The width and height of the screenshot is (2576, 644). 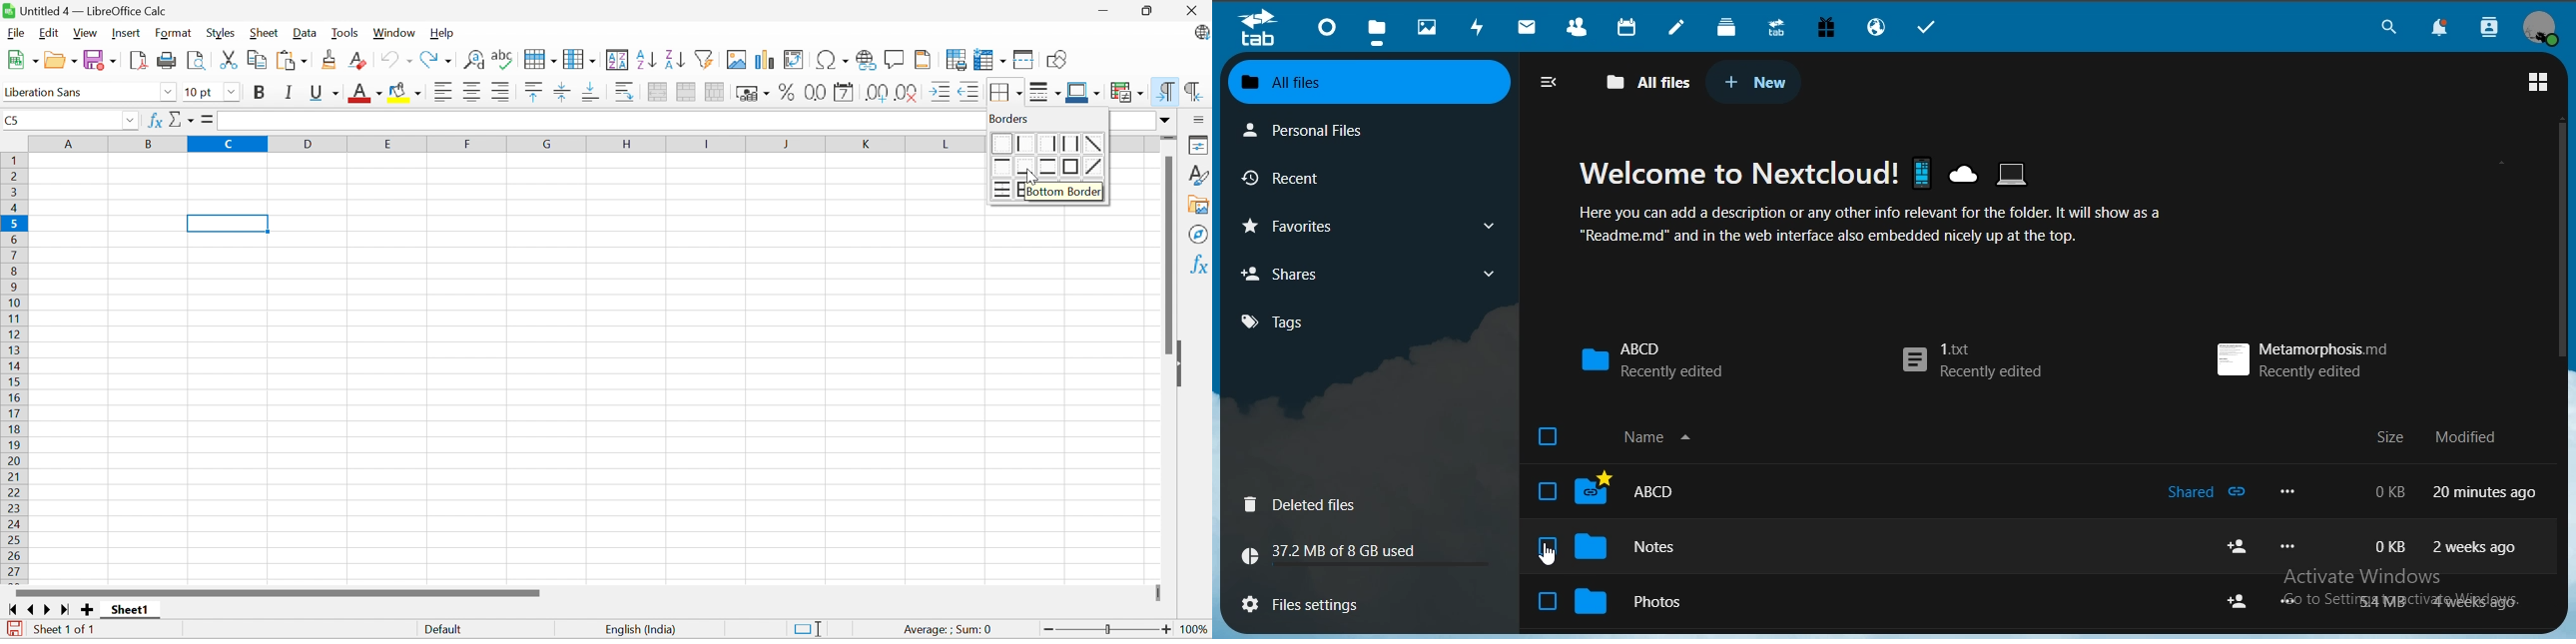 What do you see at coordinates (1164, 92) in the screenshot?
I see `Left-to-right` at bounding box center [1164, 92].